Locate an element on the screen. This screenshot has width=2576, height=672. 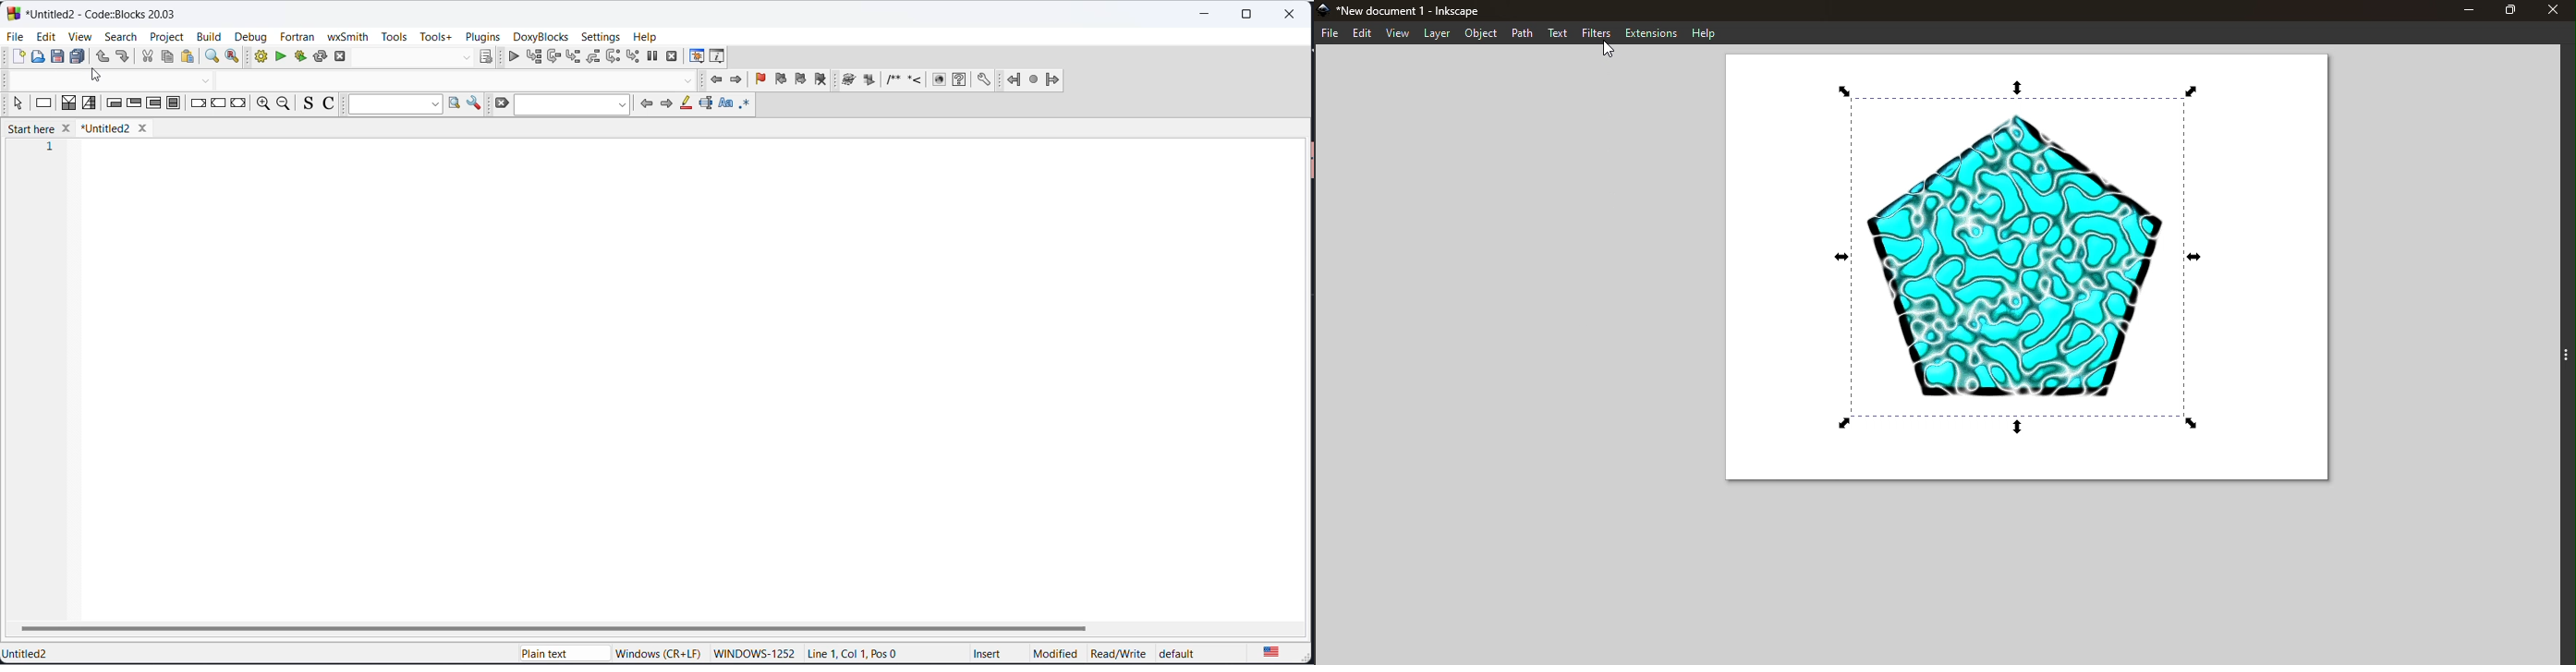
untitled2 is located at coordinates (31, 652).